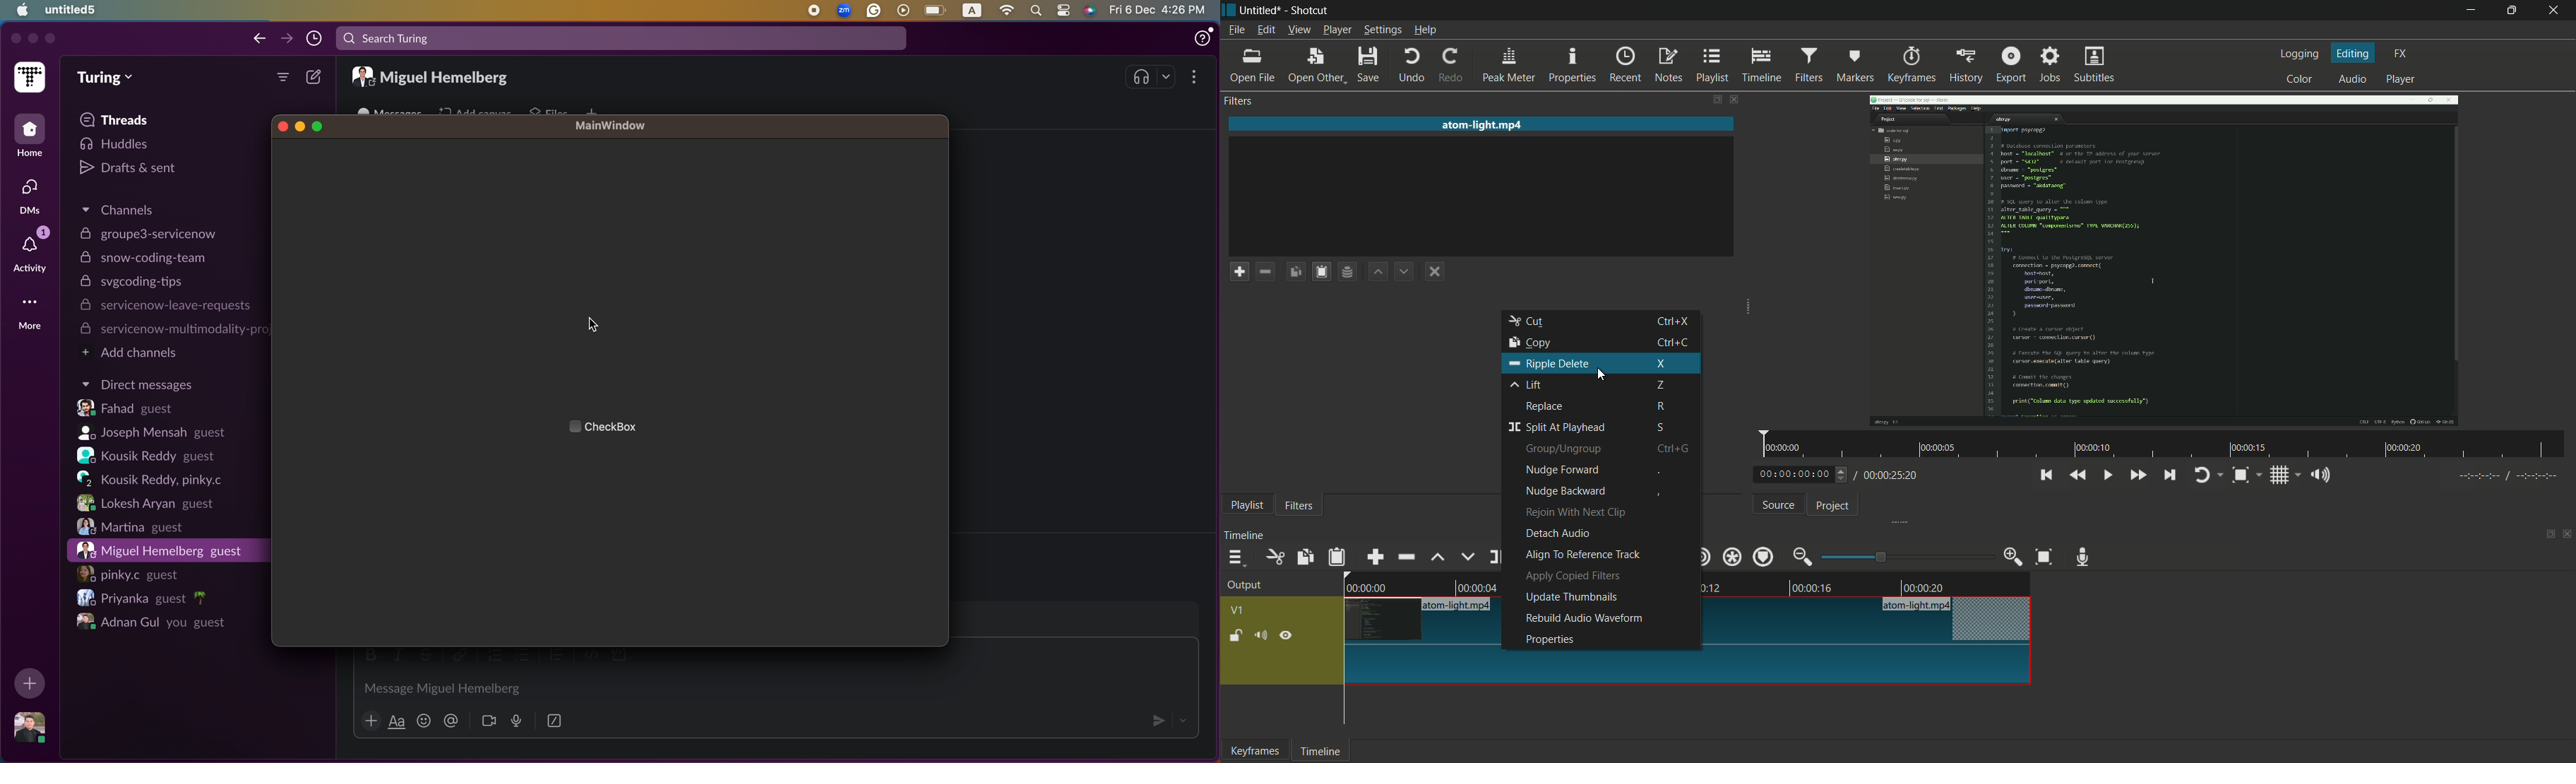 This screenshot has height=784, width=2576. Describe the element at coordinates (1406, 557) in the screenshot. I see `delete ripple` at that location.